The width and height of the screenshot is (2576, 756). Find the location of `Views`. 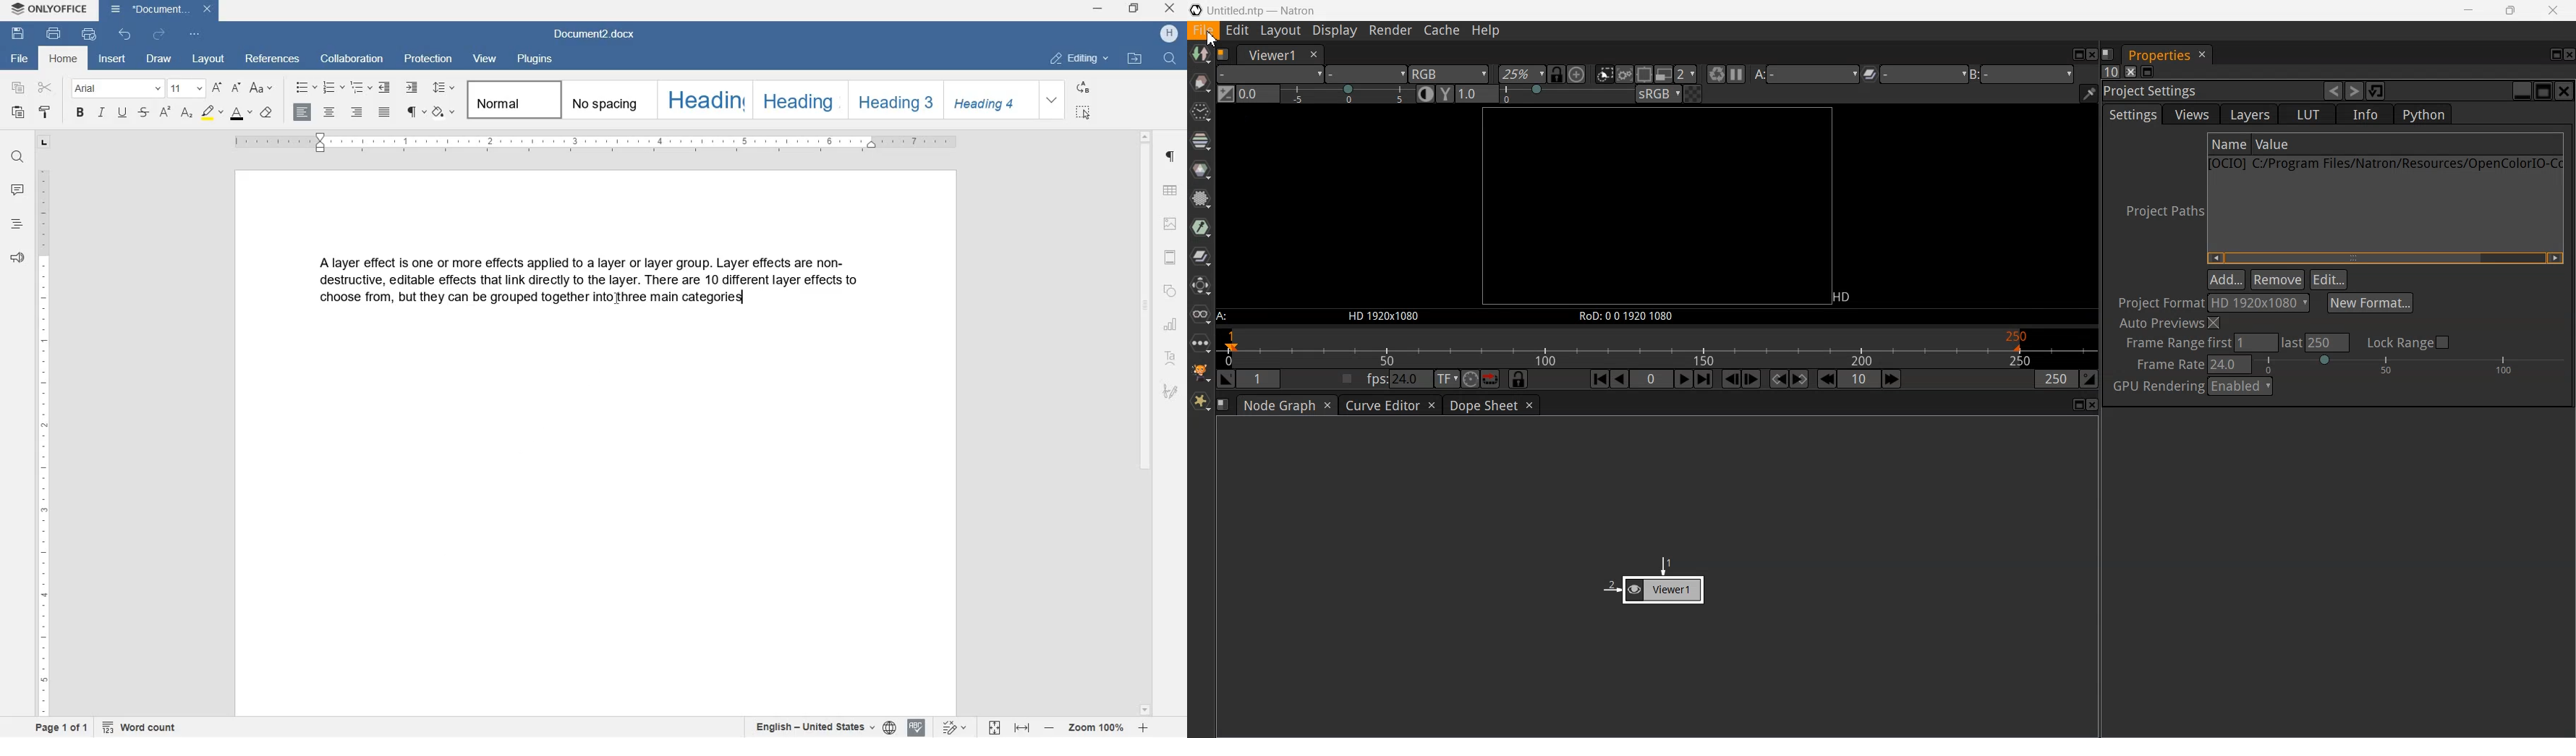

Views is located at coordinates (1201, 315).